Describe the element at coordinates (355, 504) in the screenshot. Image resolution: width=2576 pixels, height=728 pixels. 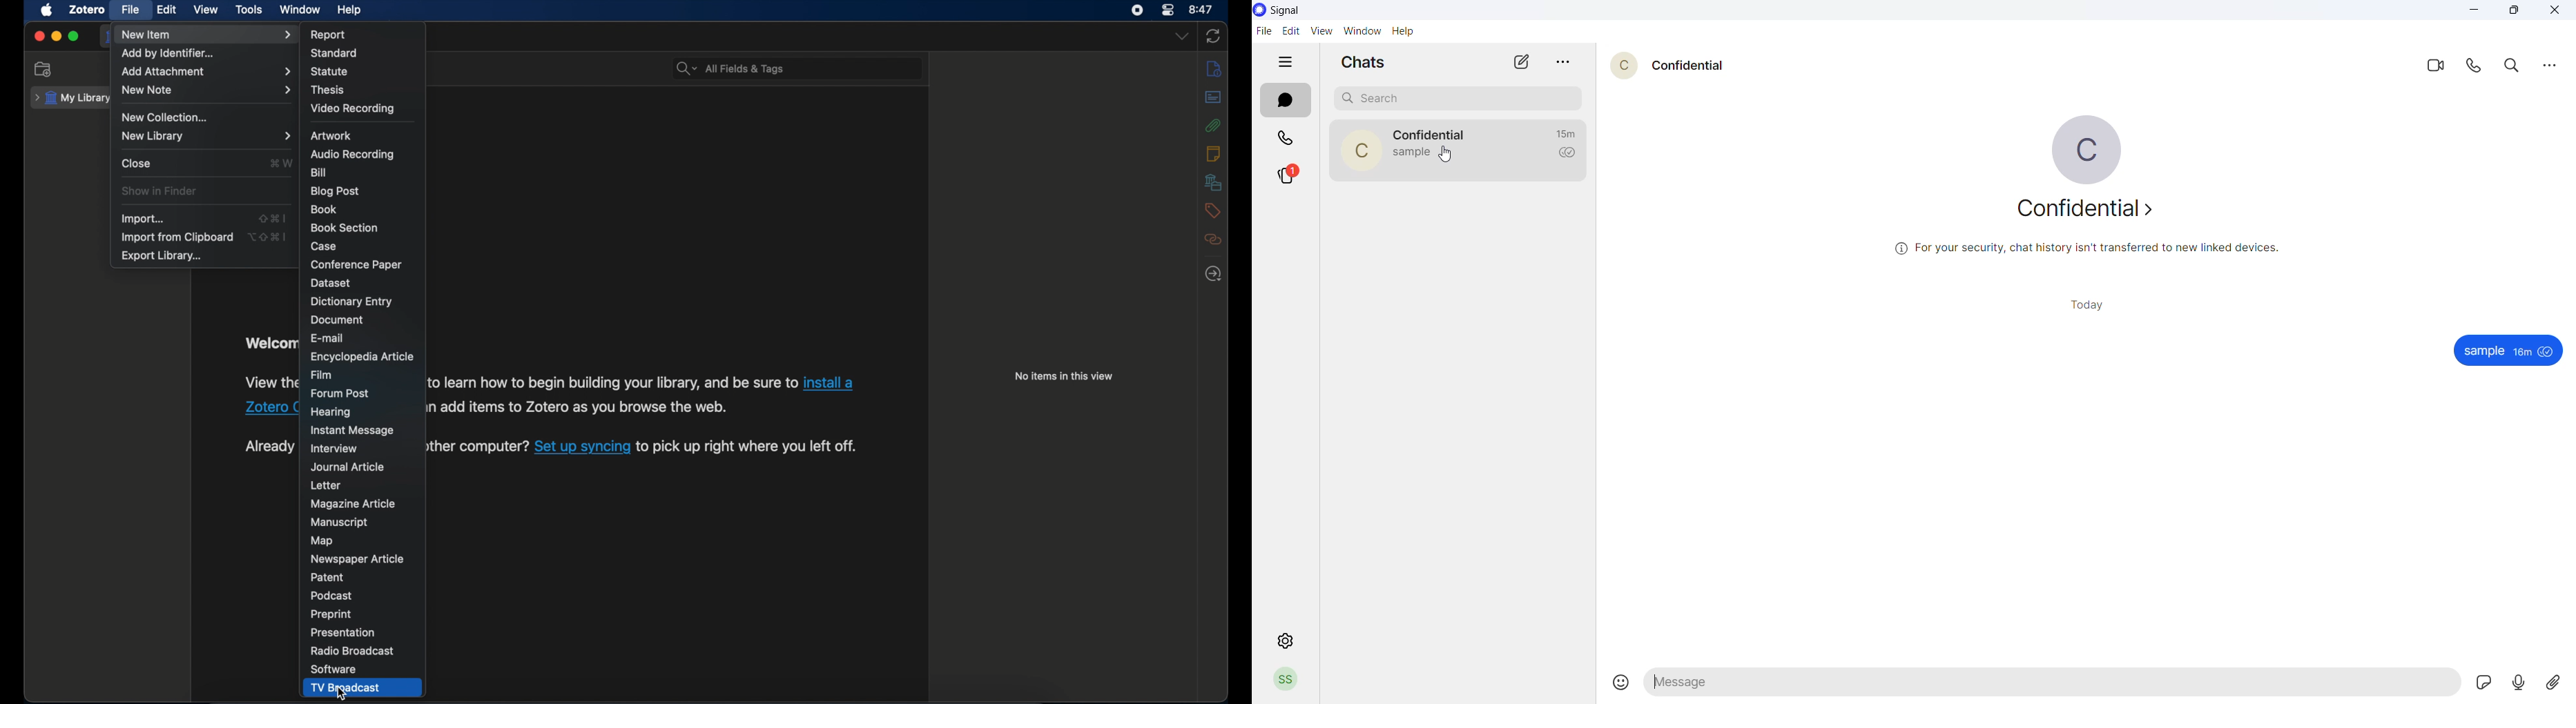
I see `magazine article` at that location.